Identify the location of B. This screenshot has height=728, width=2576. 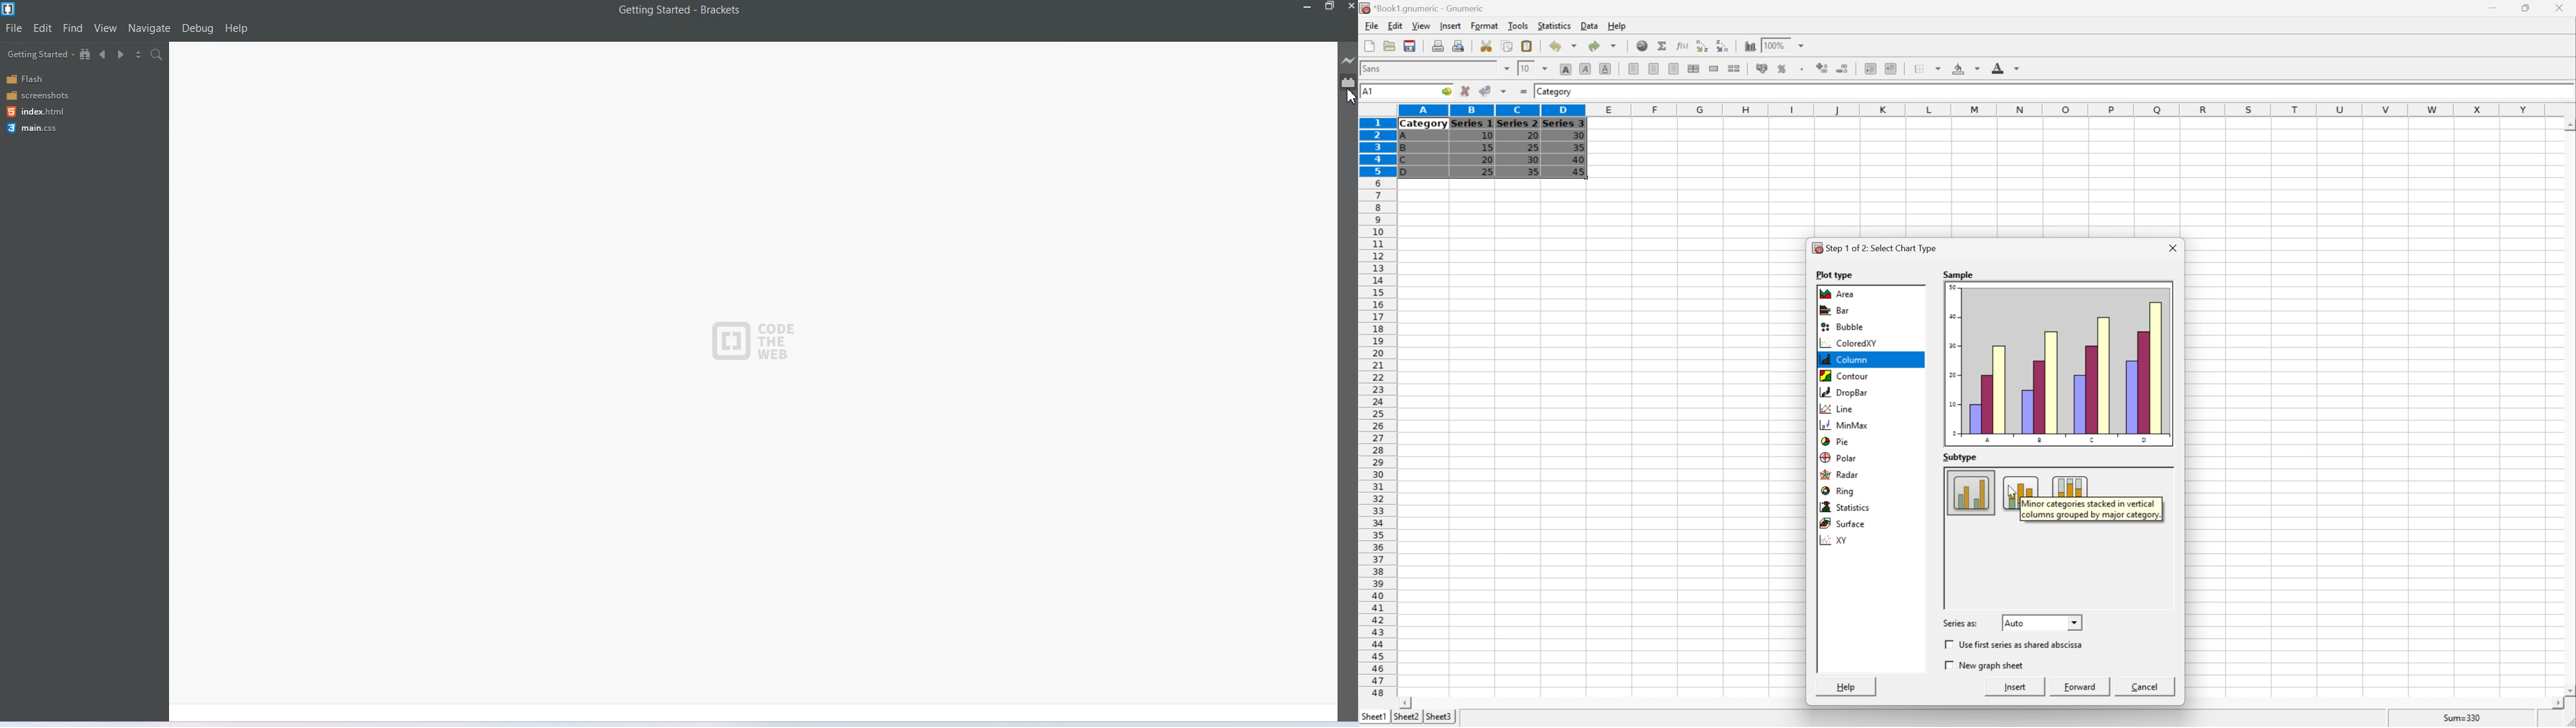
(1403, 148).